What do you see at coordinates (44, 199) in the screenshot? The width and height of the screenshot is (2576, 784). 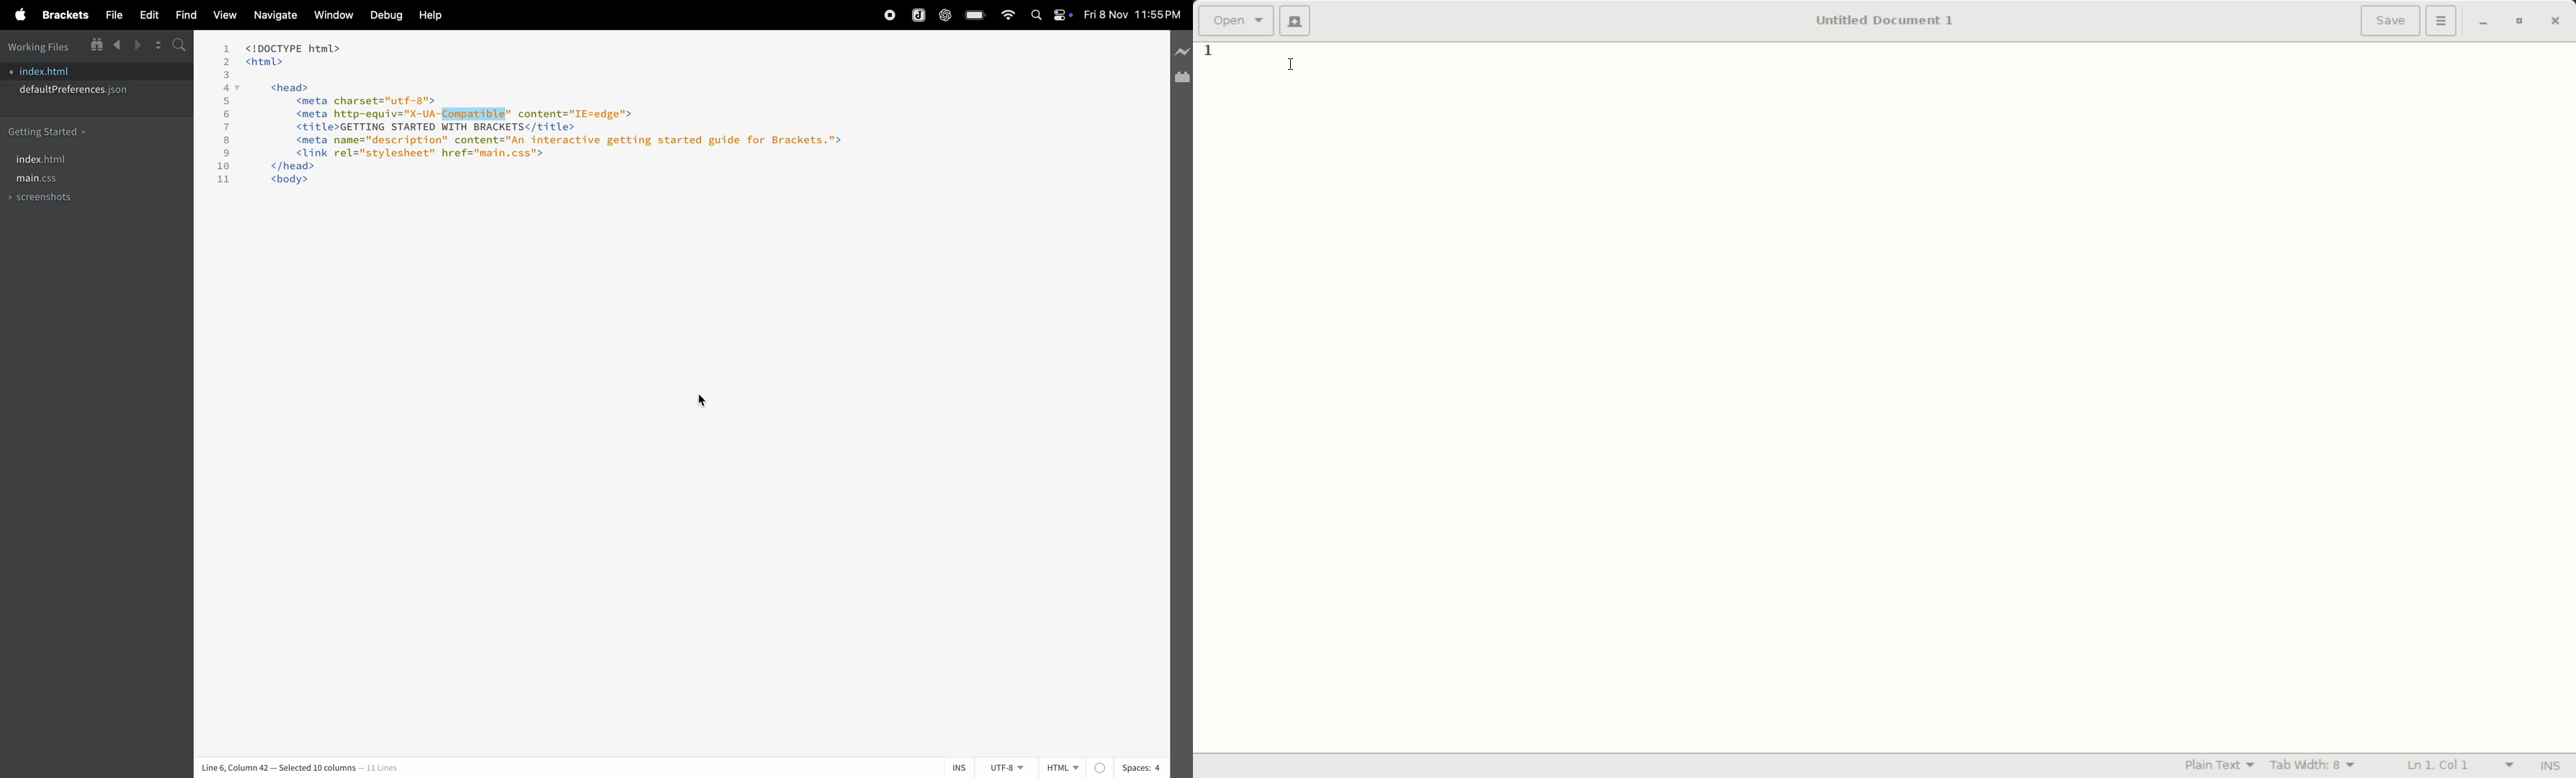 I see `screenshots` at bounding box center [44, 199].